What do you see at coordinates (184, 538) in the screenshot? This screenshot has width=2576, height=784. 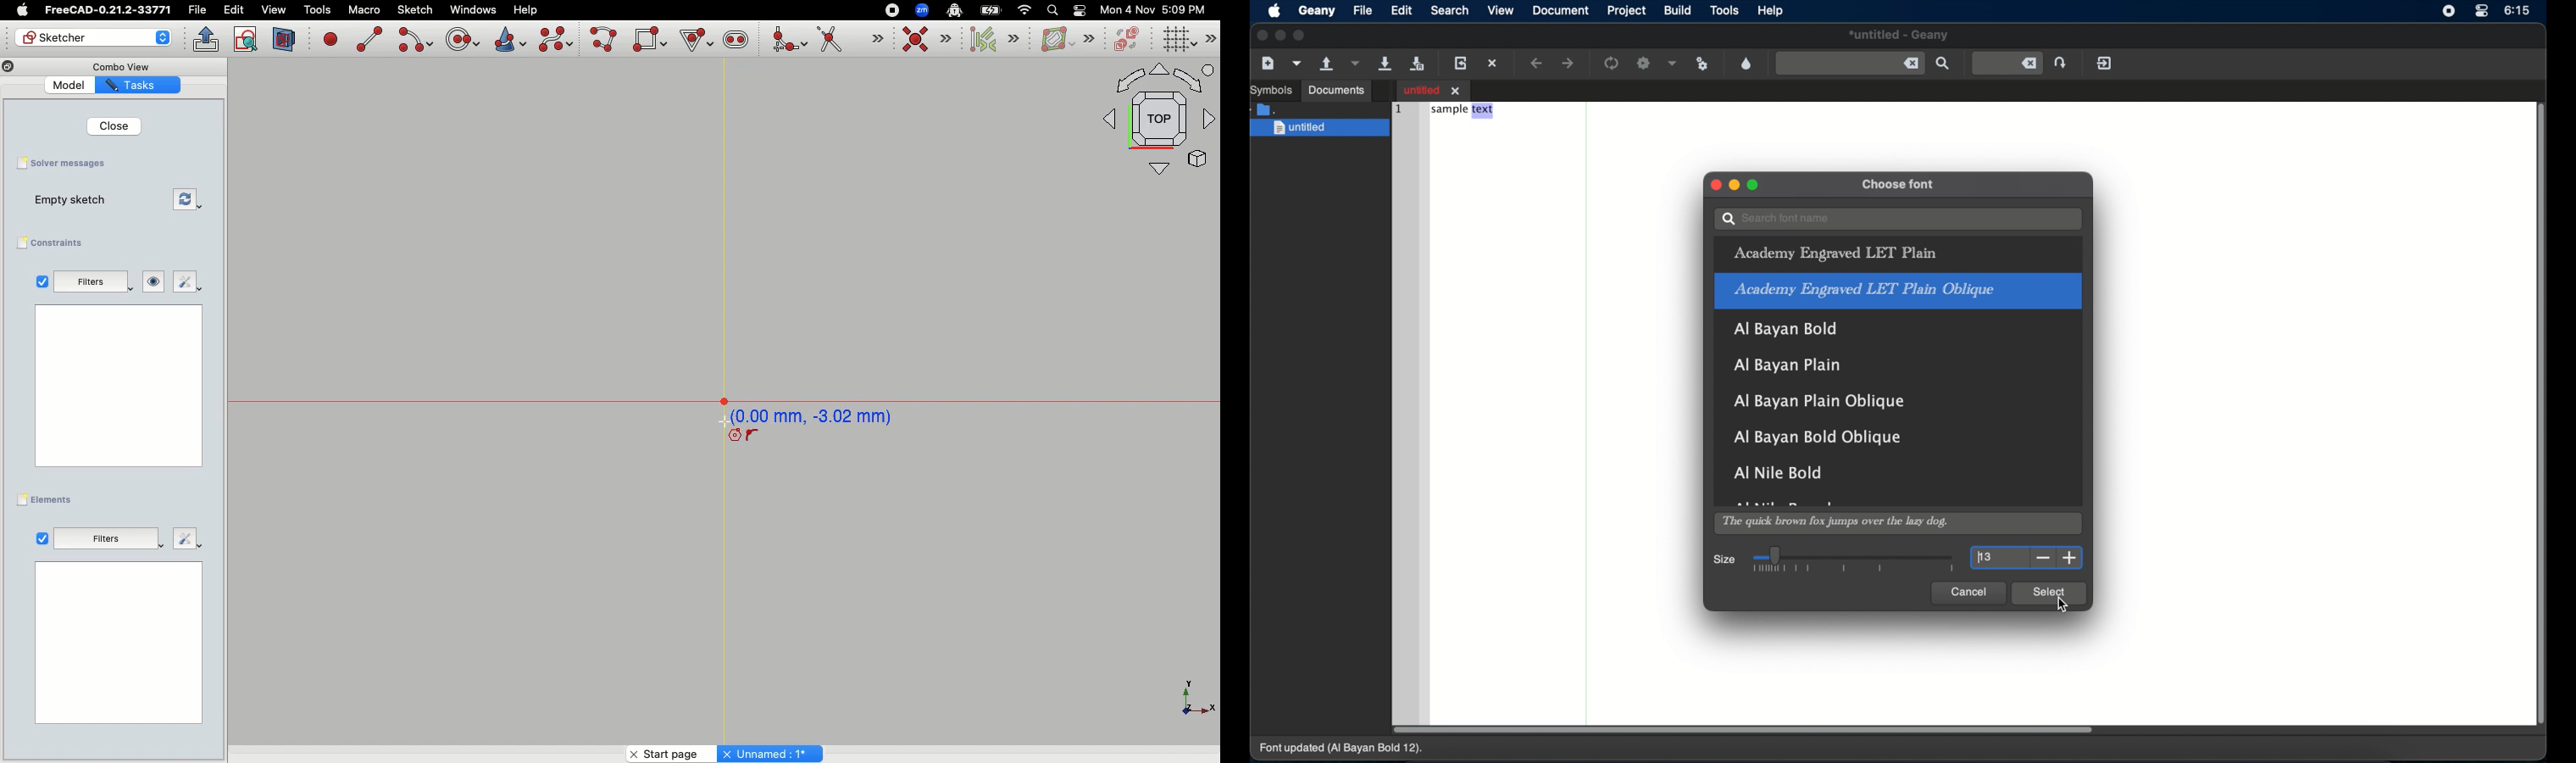 I see `Fix` at bounding box center [184, 538].